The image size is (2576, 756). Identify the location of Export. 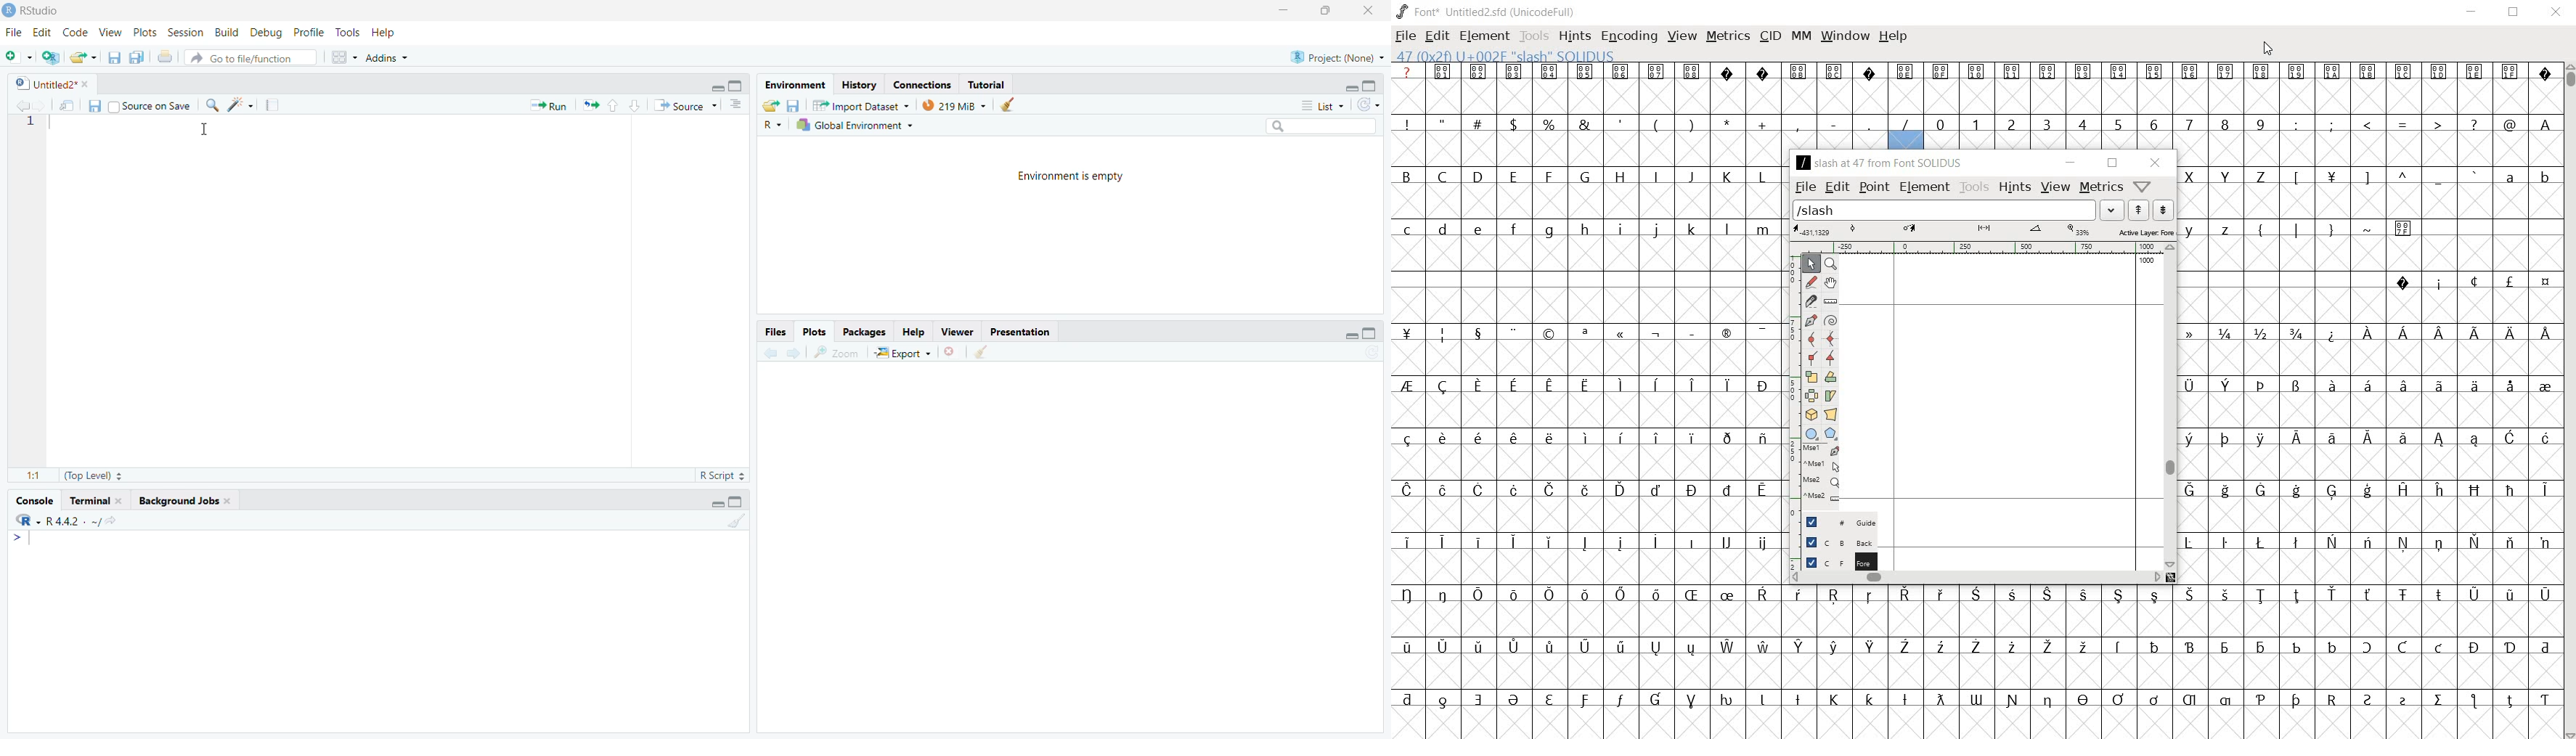
(902, 352).